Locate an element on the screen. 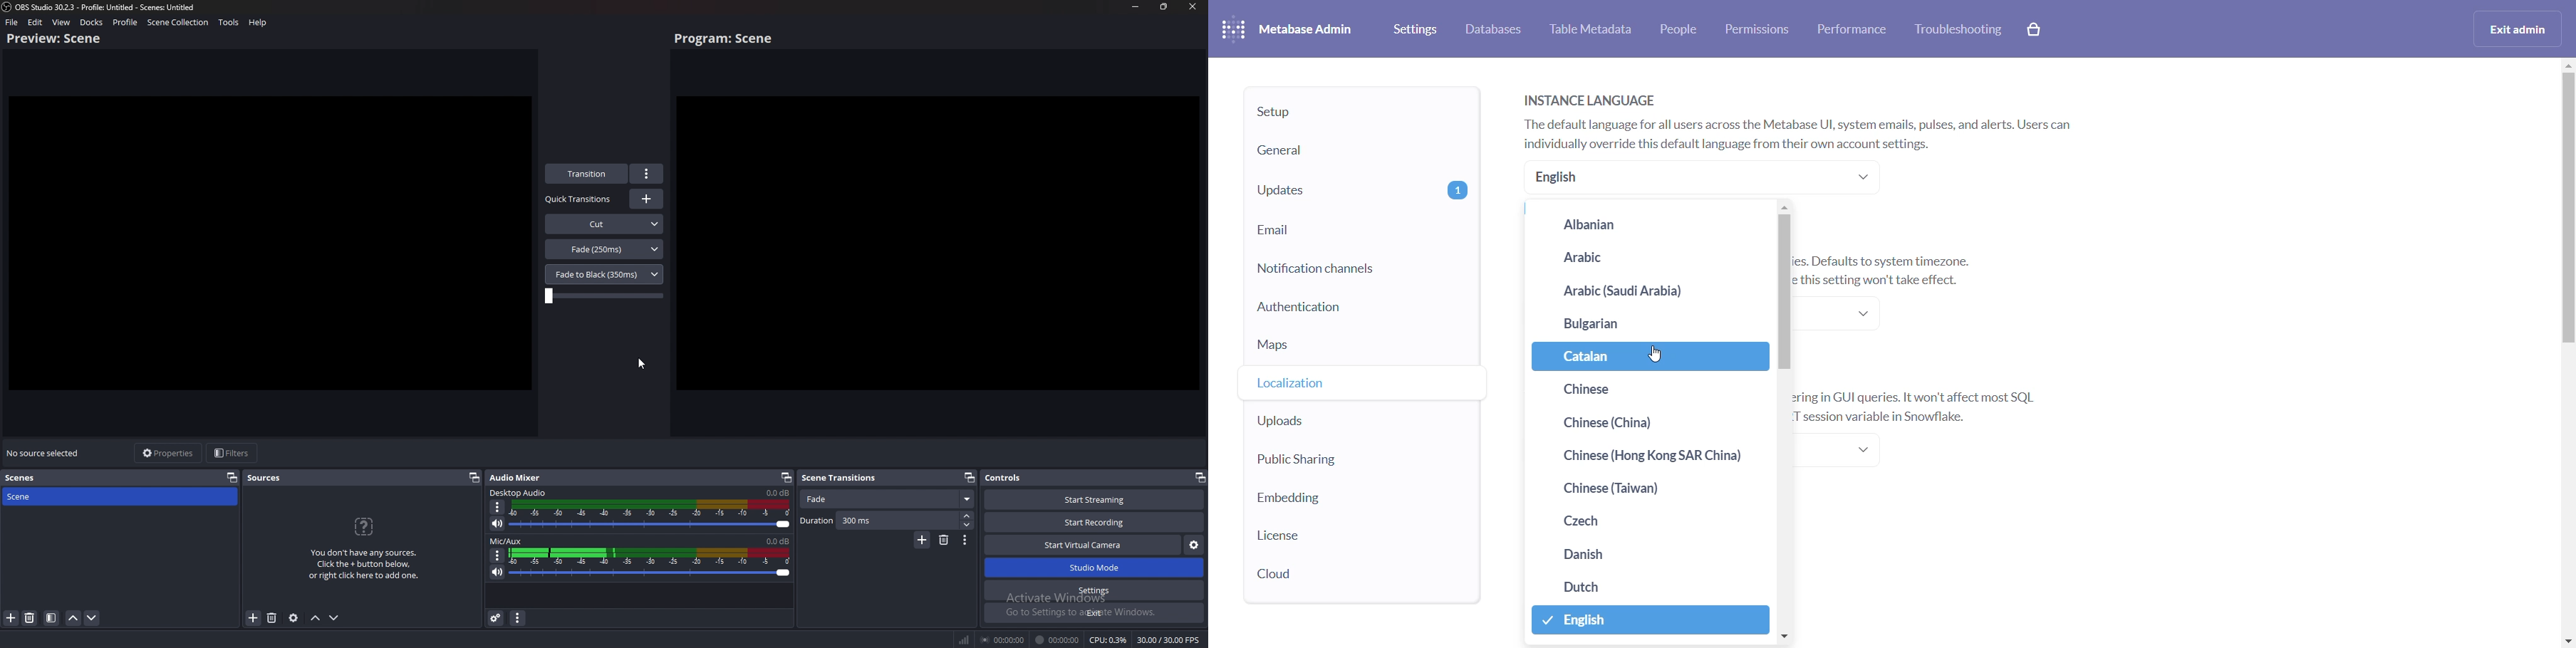 This screenshot has width=2576, height=672. MOVE UP is located at coordinates (2567, 68).